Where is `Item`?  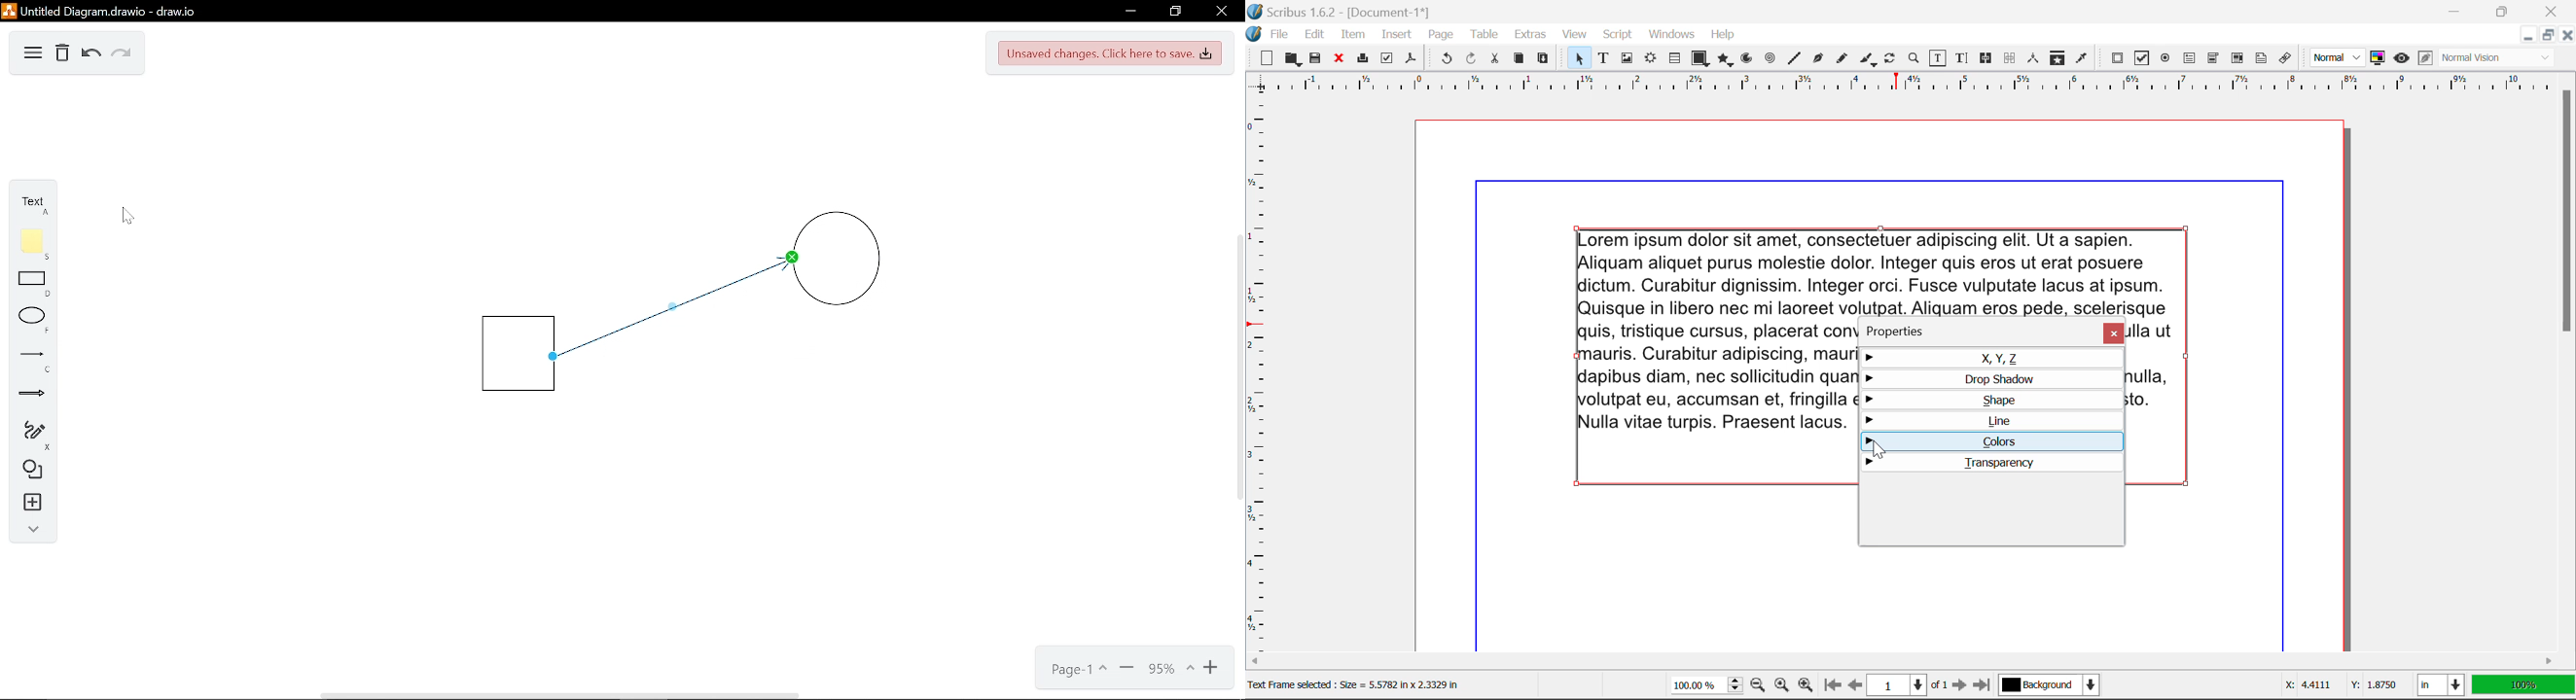
Item is located at coordinates (1353, 36).